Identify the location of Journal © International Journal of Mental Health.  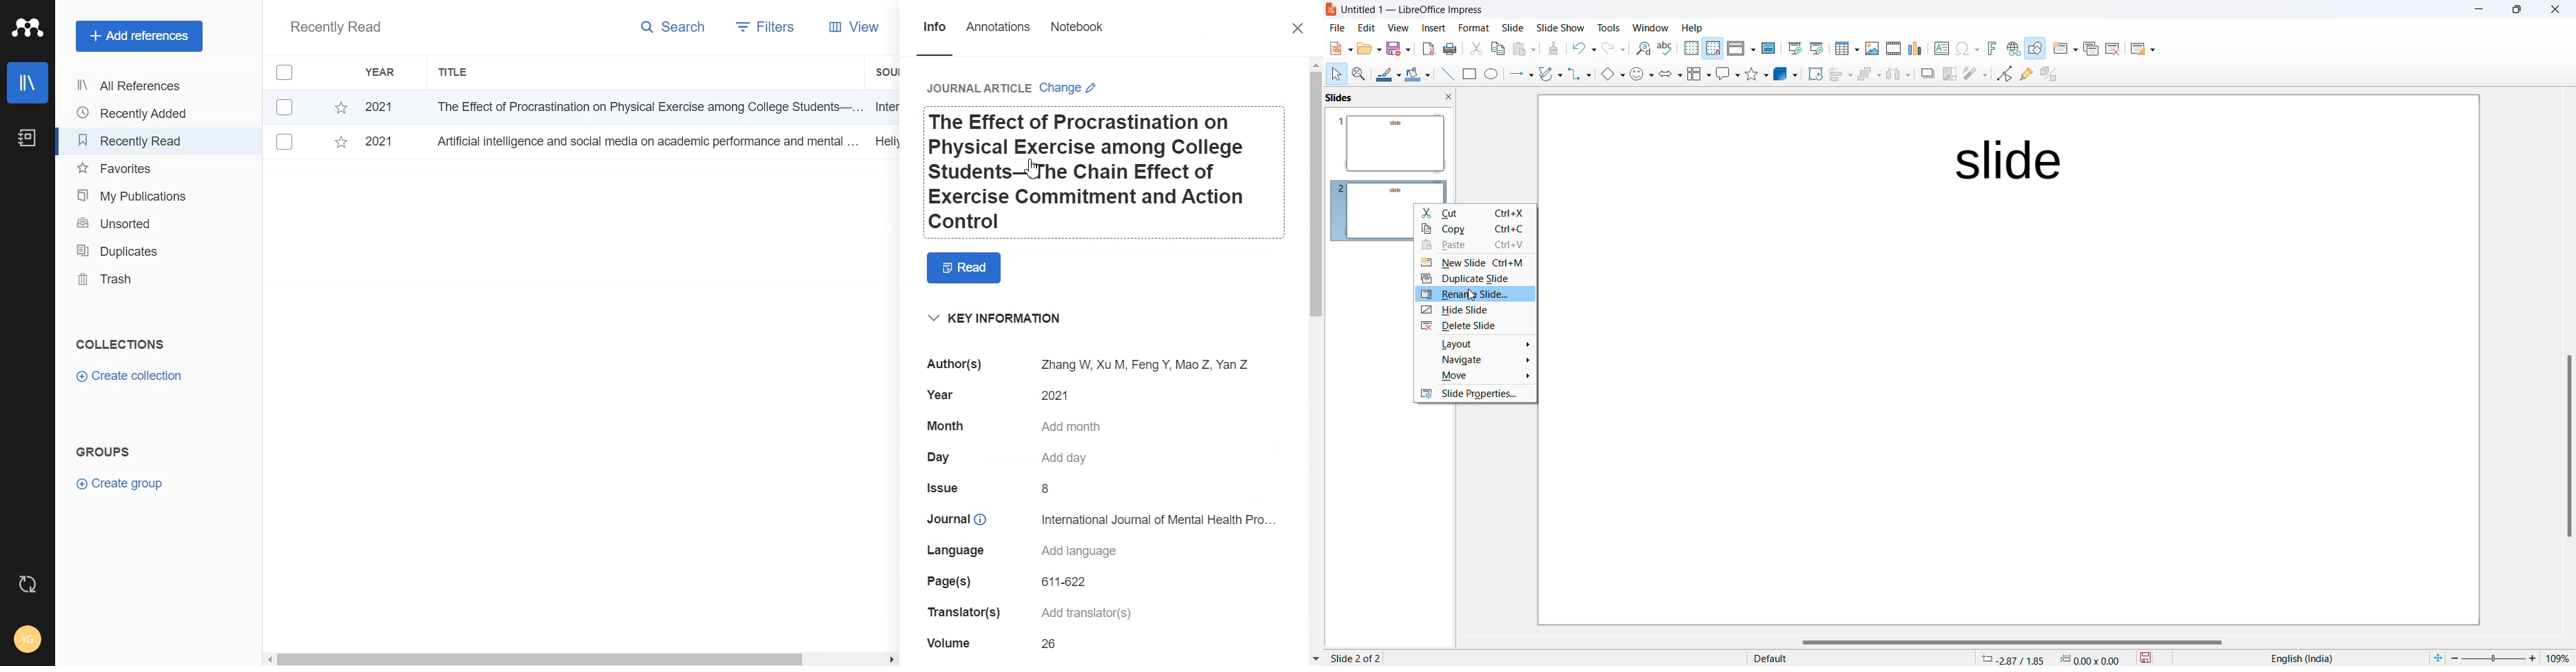
(1106, 525).